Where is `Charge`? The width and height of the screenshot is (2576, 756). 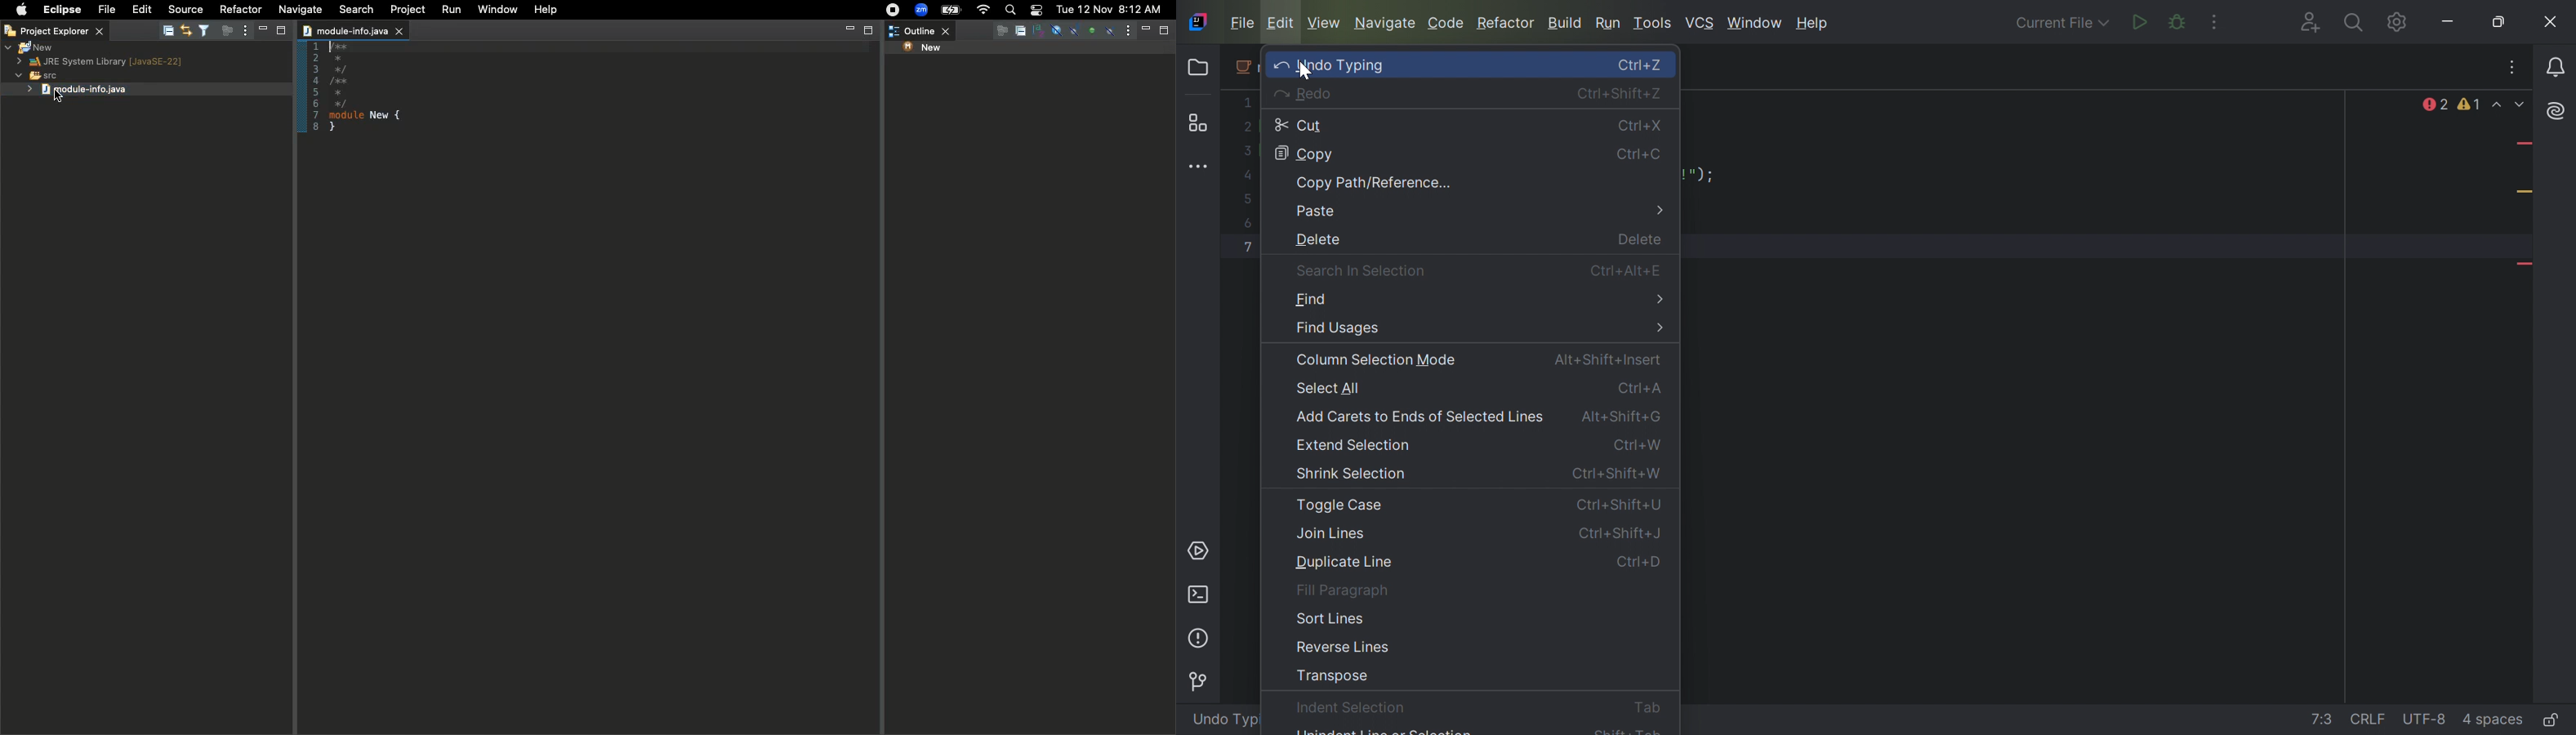
Charge is located at coordinates (947, 11).